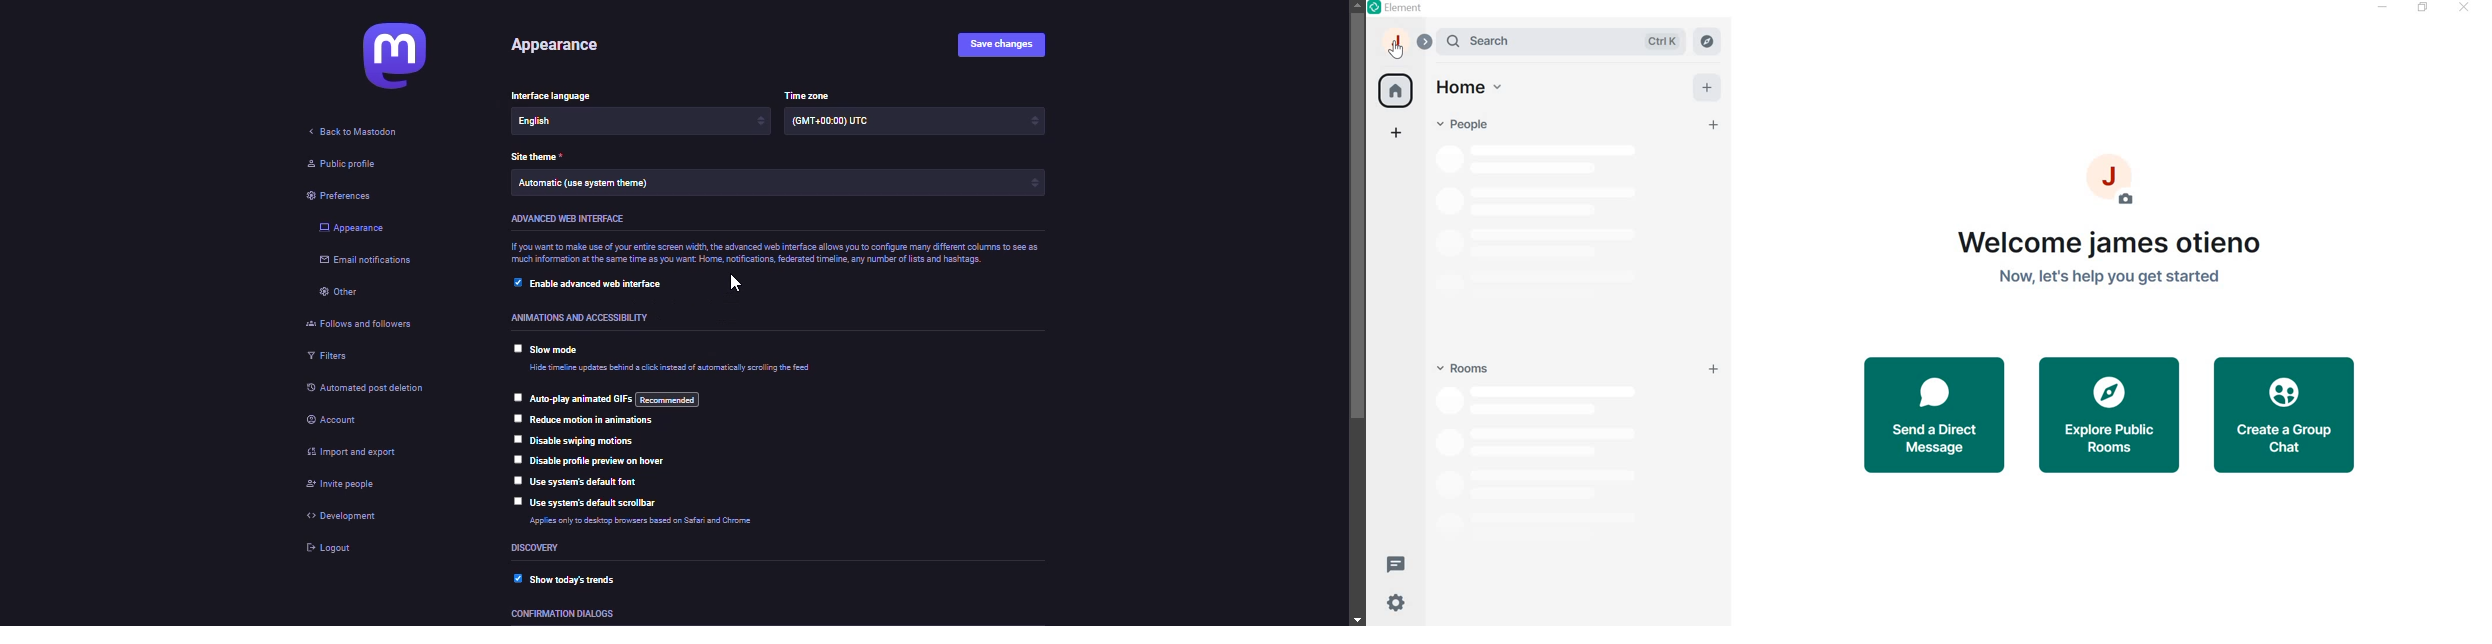  I want to click on MINIMIZE, so click(2384, 7).